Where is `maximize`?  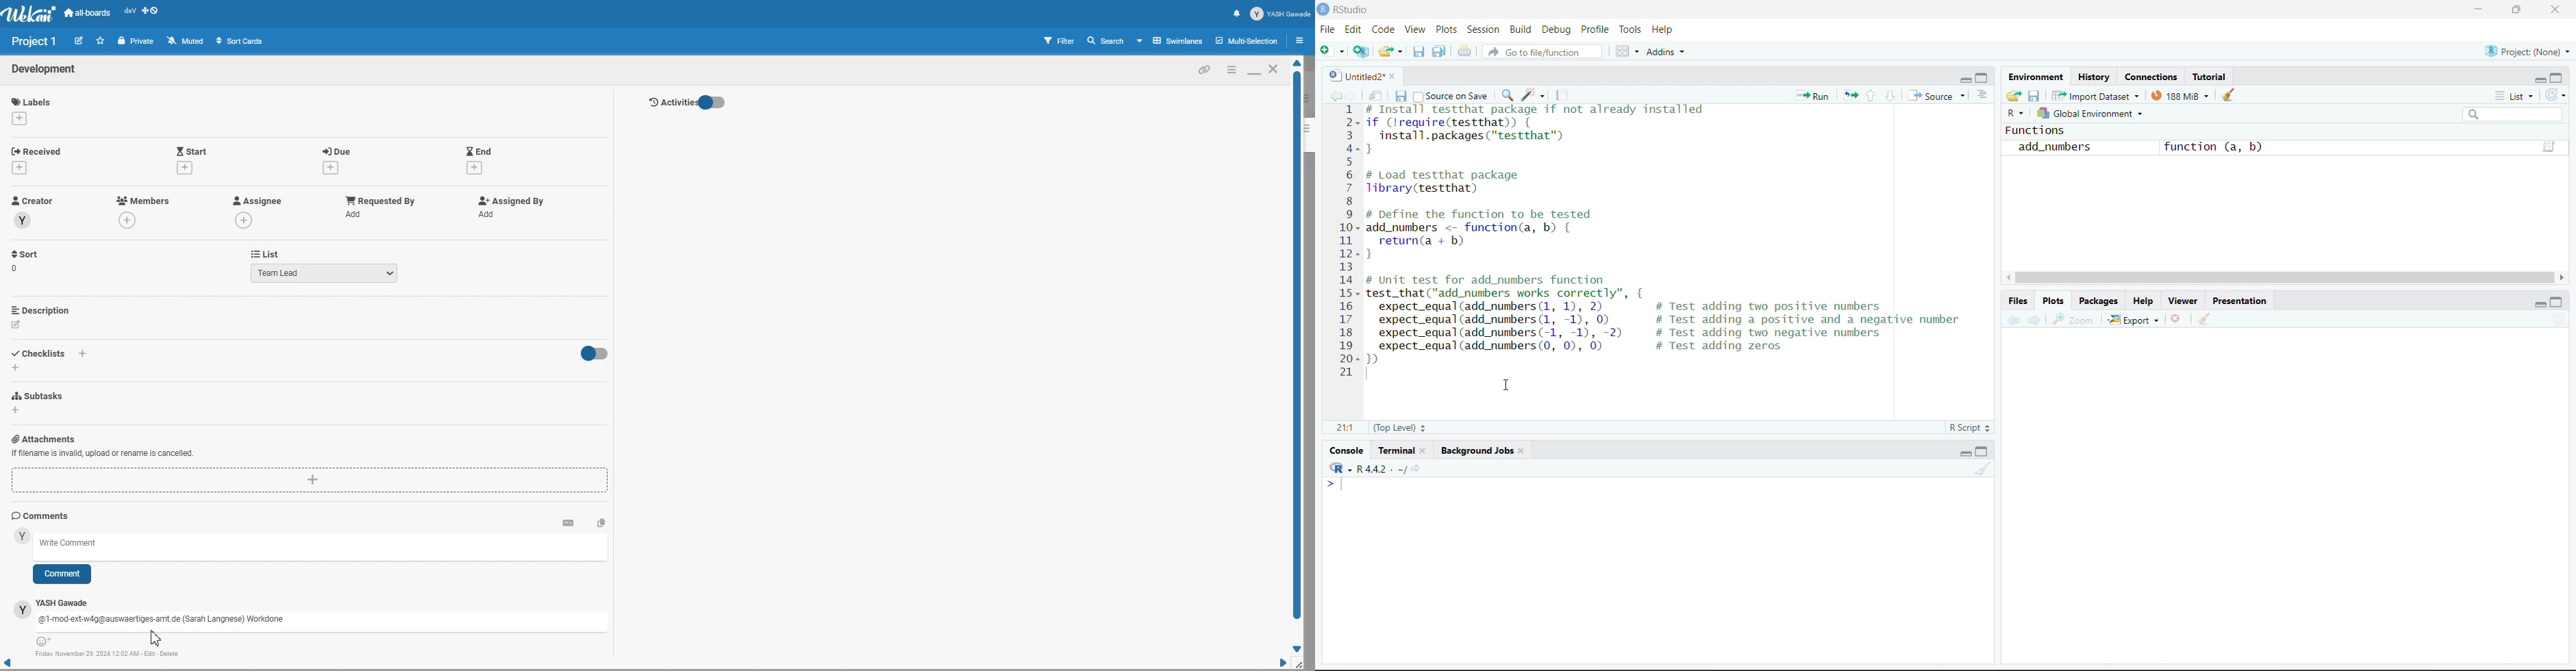
maximize is located at coordinates (2558, 303).